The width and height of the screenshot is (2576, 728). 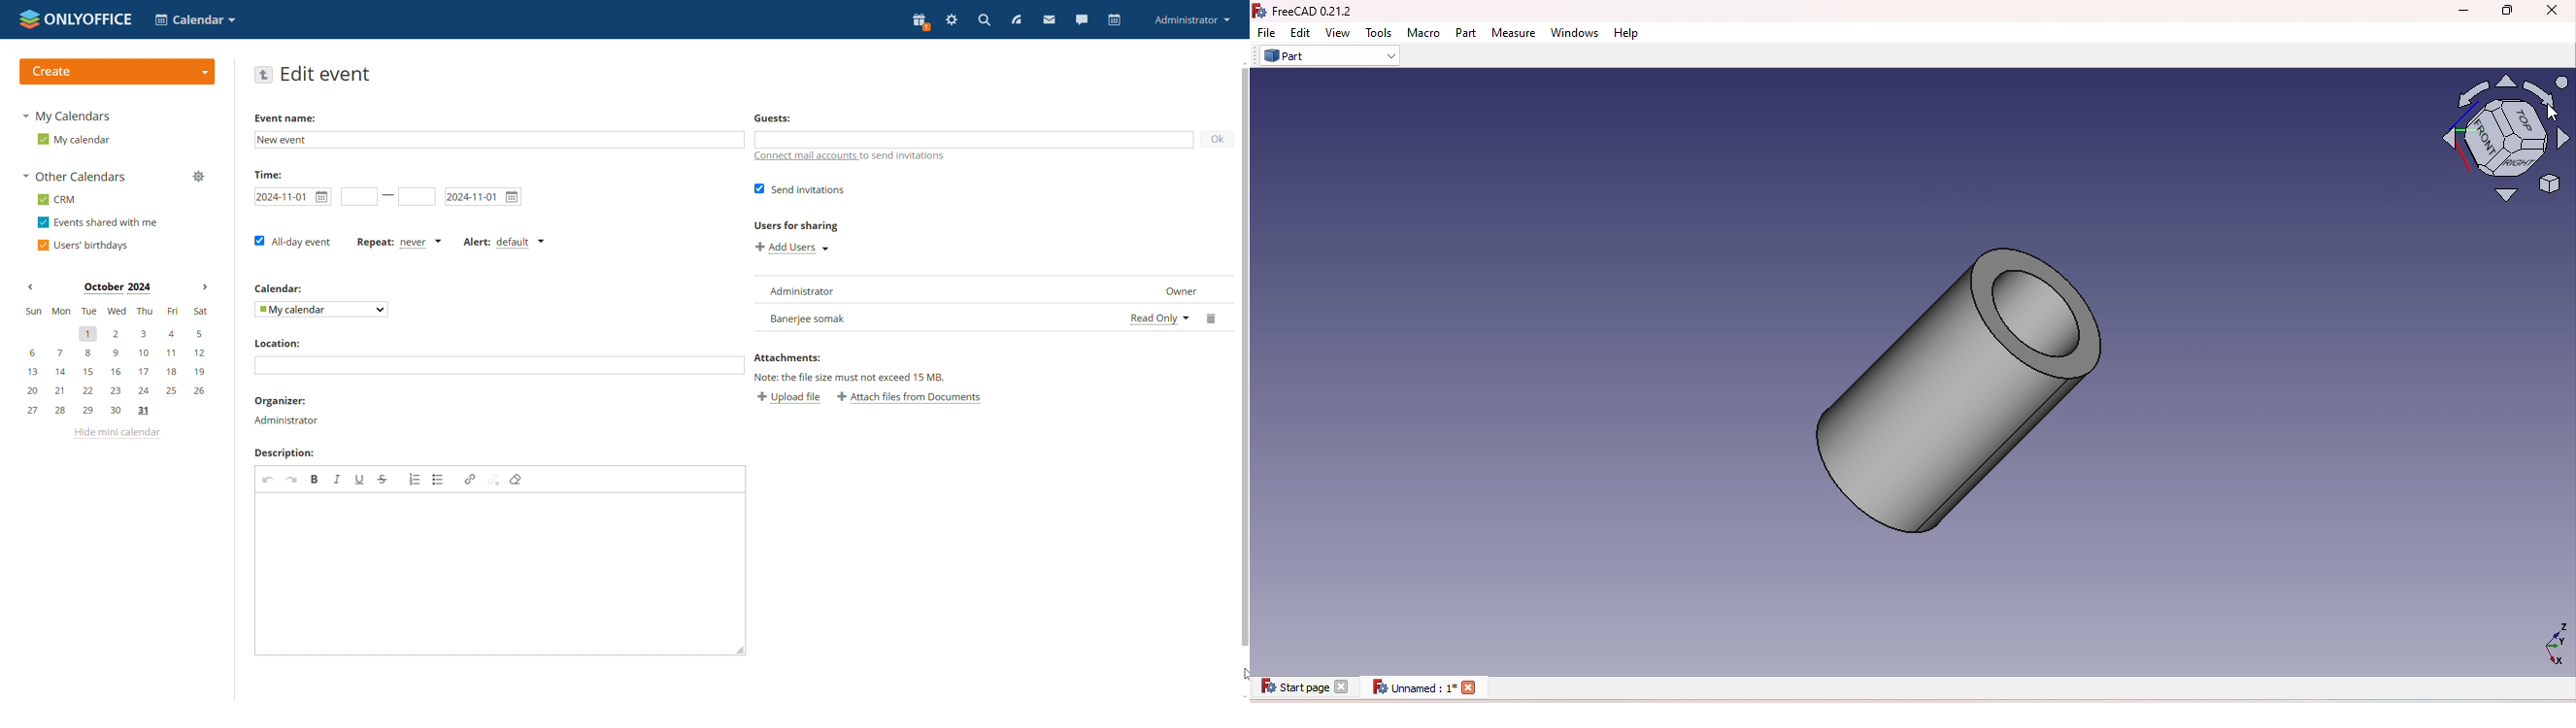 What do you see at coordinates (1579, 33) in the screenshot?
I see `Windows` at bounding box center [1579, 33].